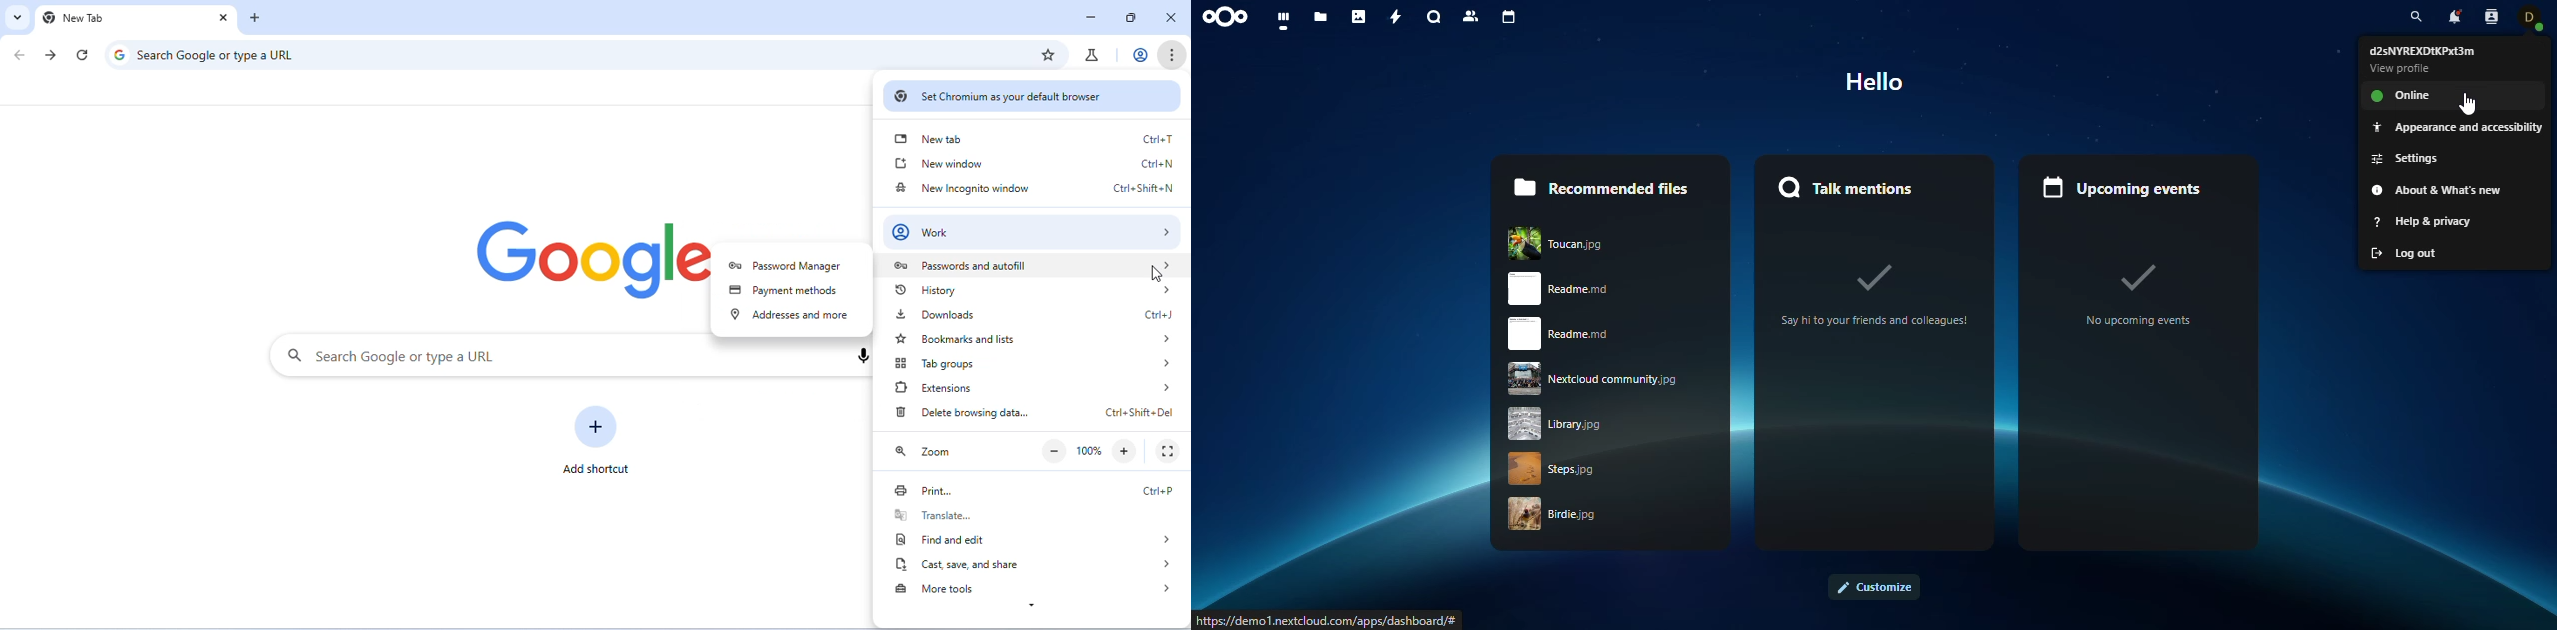 This screenshot has width=2576, height=644. Describe the element at coordinates (787, 292) in the screenshot. I see `payment methods` at that location.